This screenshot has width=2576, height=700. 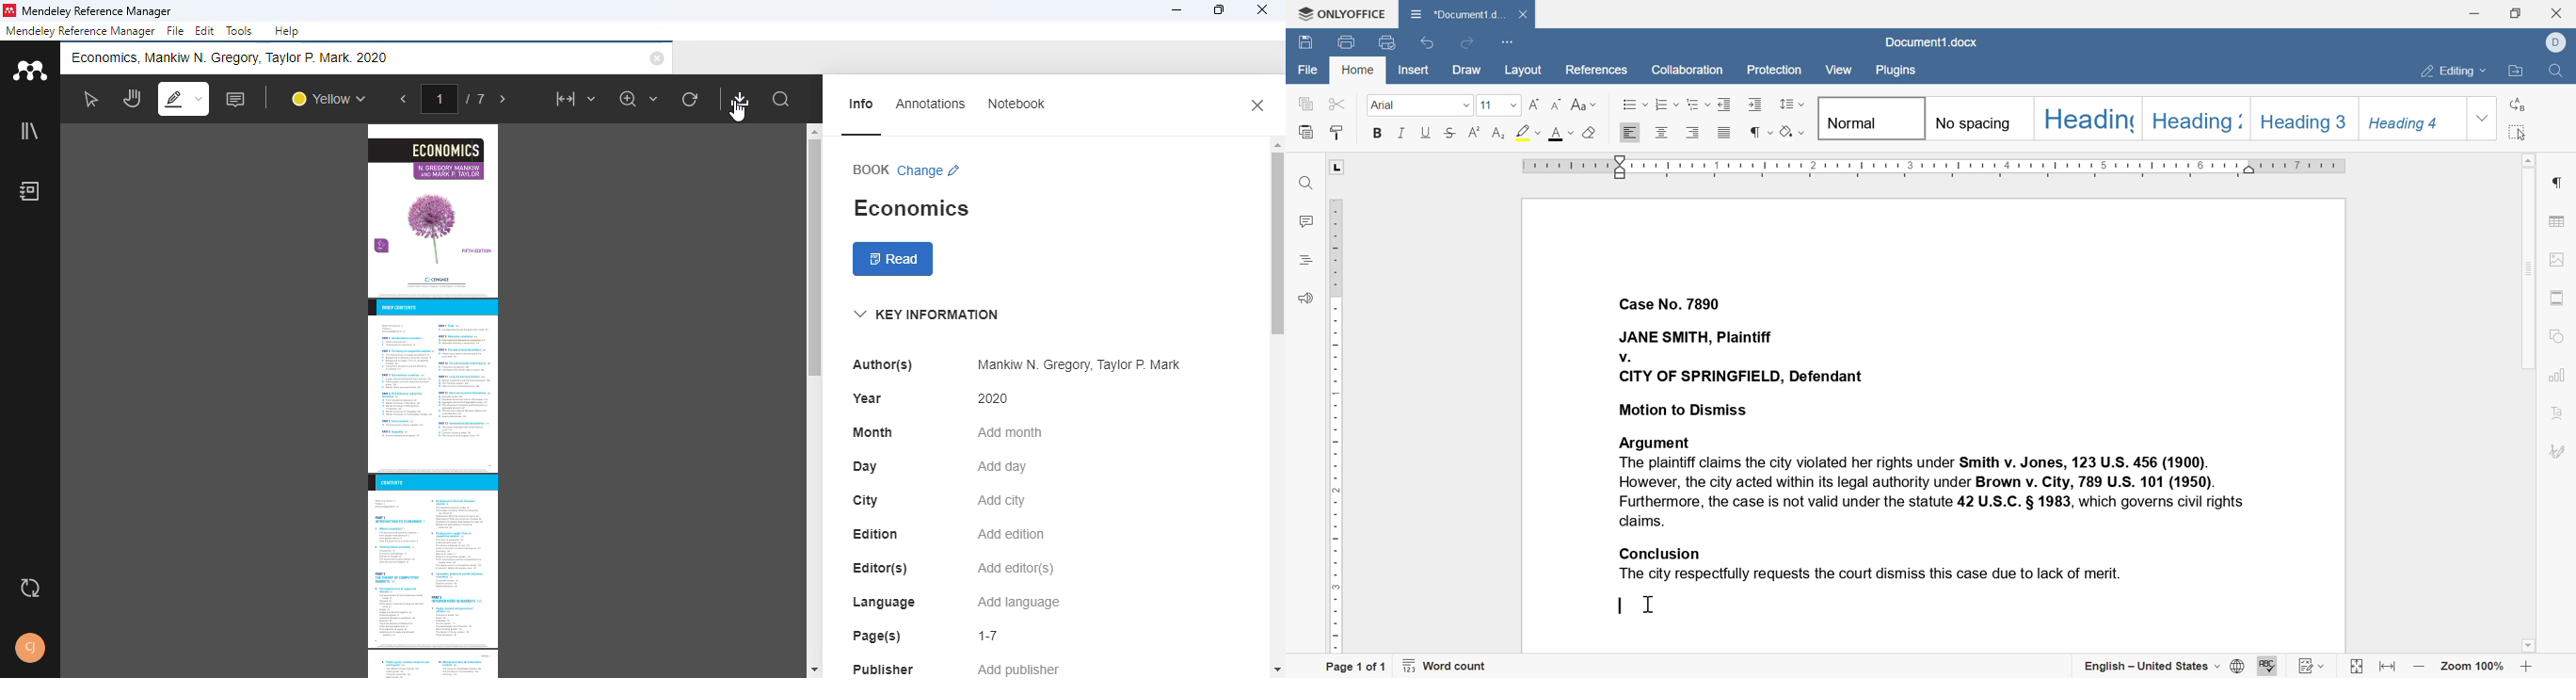 What do you see at coordinates (1421, 106) in the screenshot?
I see `font` at bounding box center [1421, 106].